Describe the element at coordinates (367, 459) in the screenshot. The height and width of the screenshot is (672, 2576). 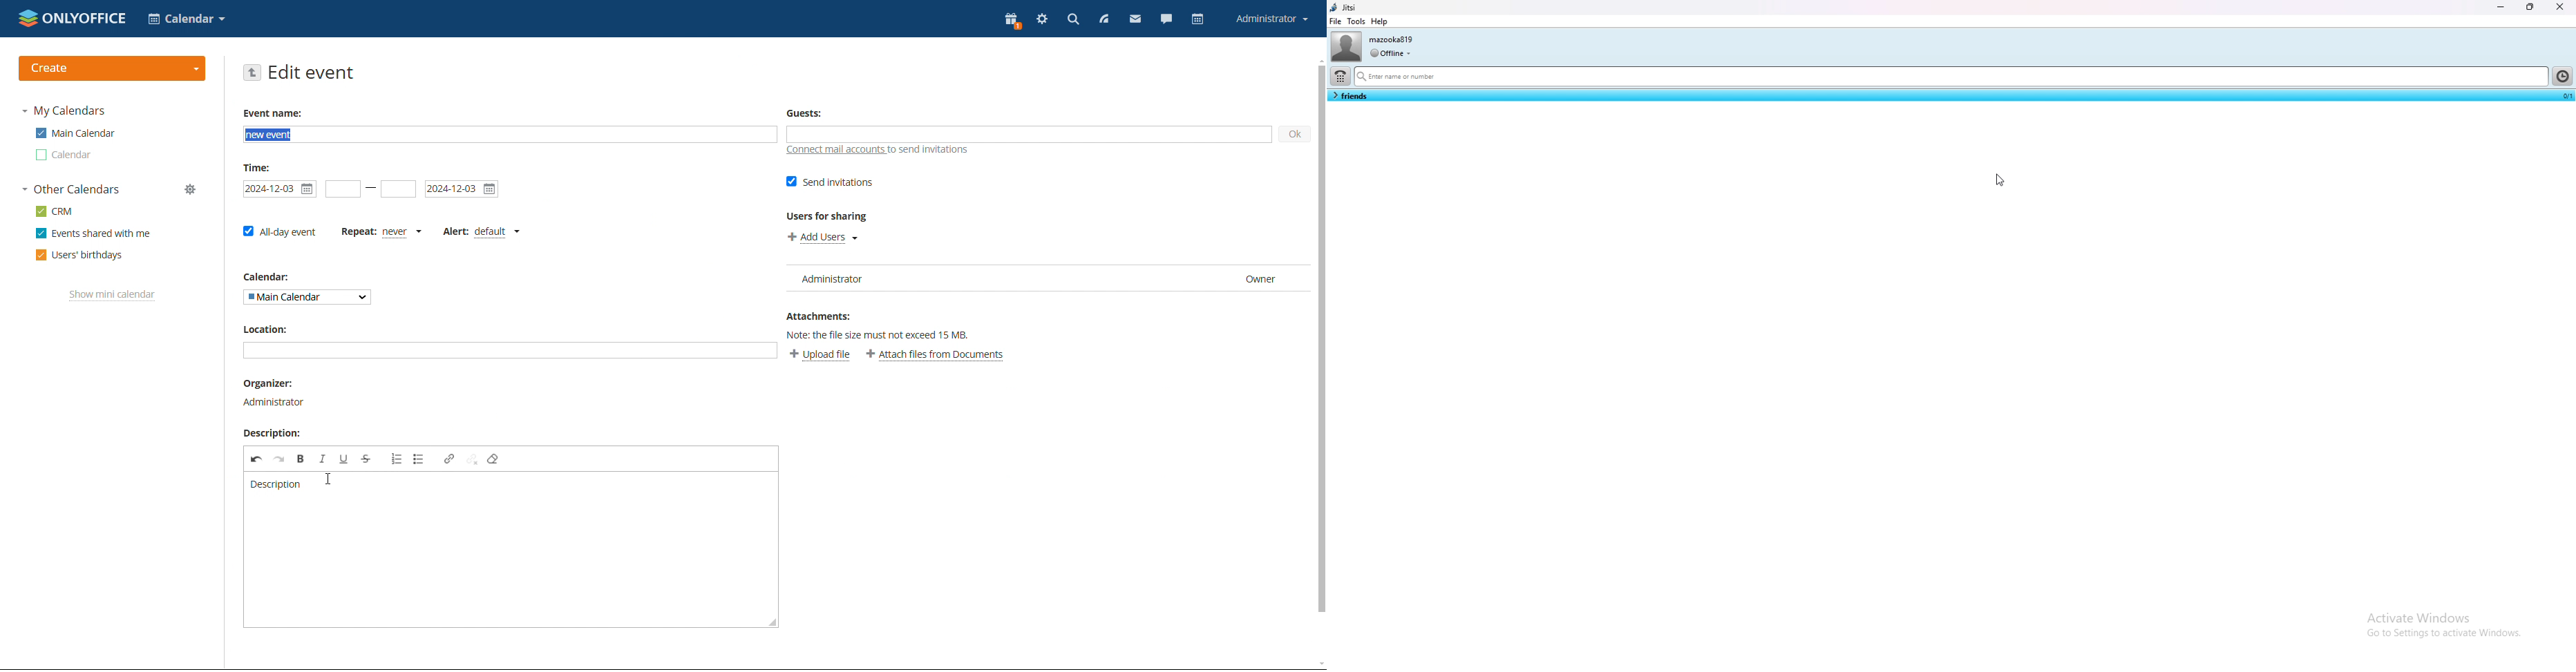
I see `strikethrough` at that location.